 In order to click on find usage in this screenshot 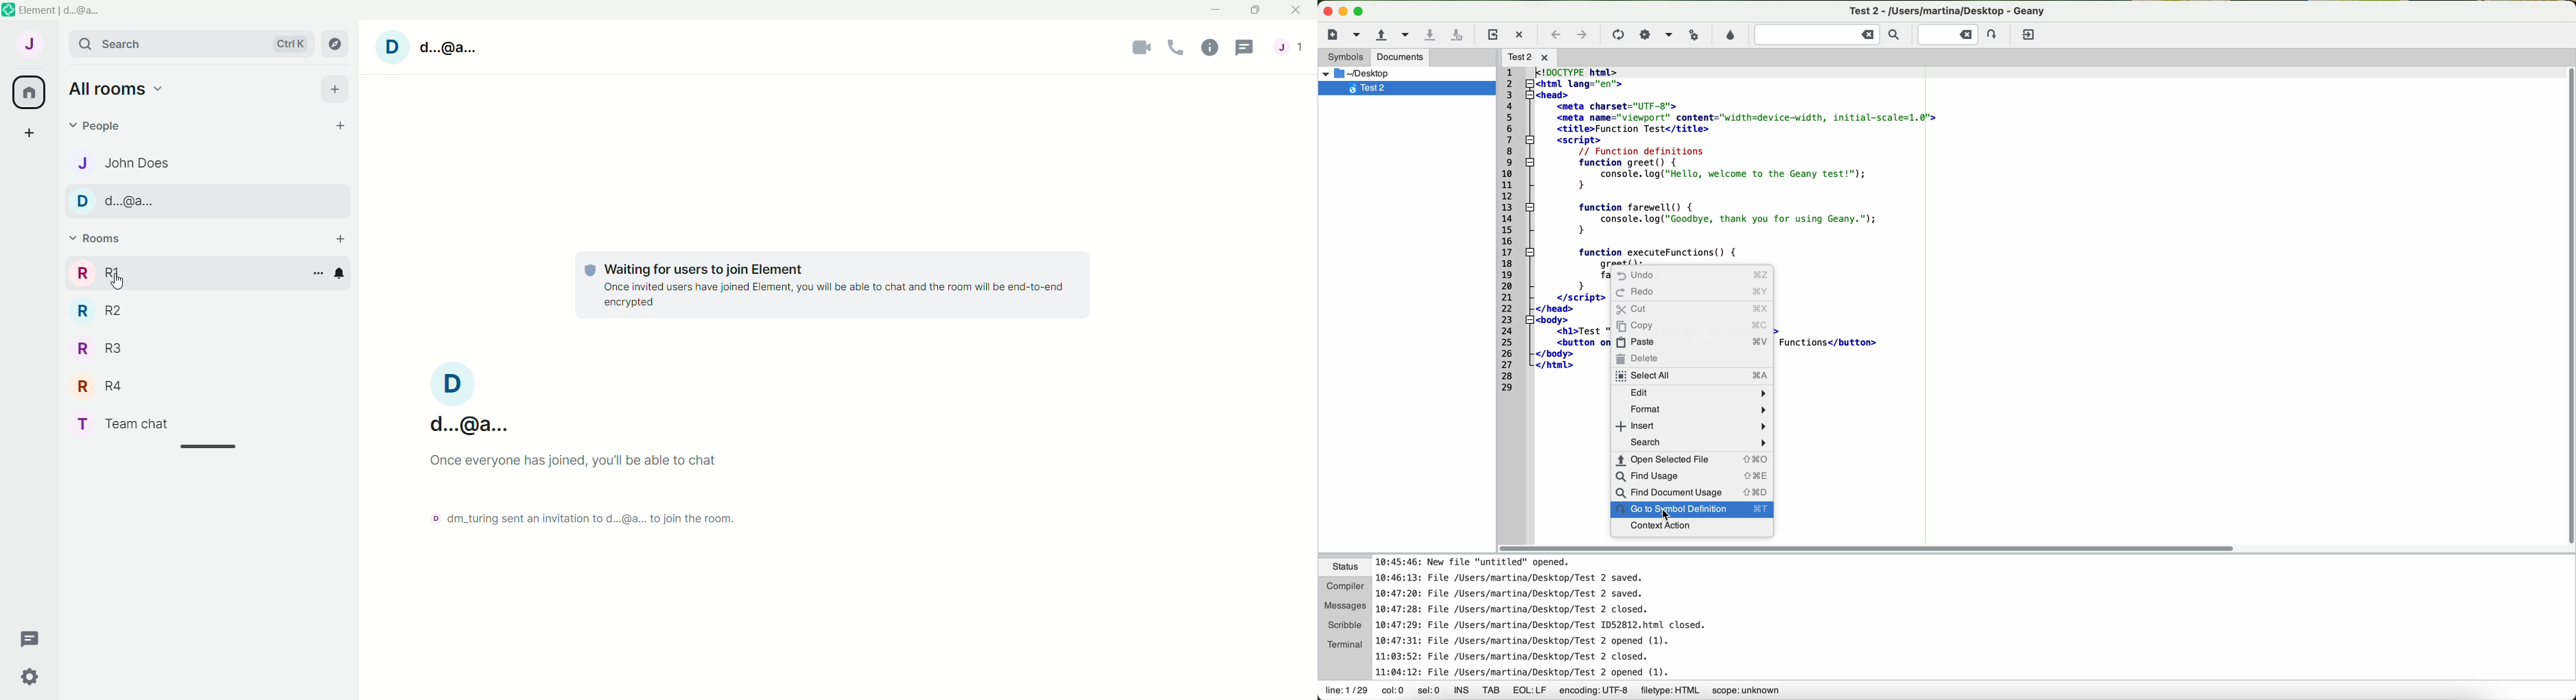, I will do `click(1691, 476)`.